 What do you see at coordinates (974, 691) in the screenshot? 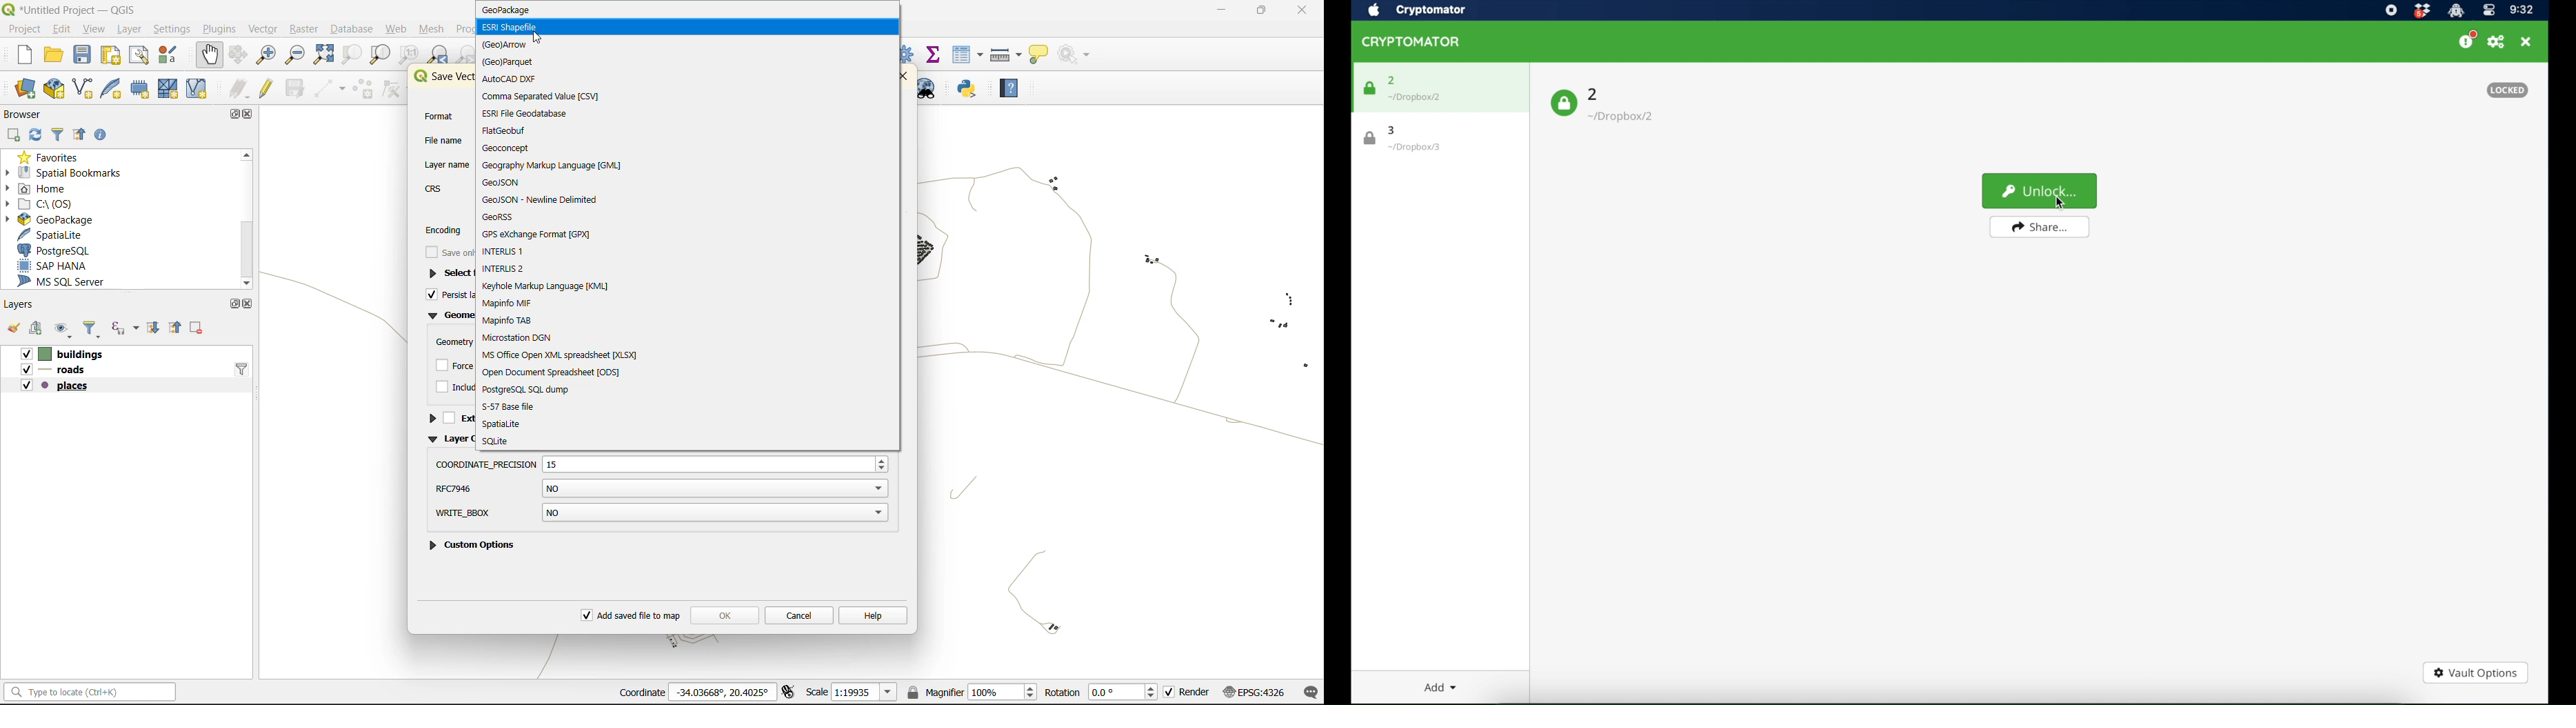
I see `magnifier` at bounding box center [974, 691].